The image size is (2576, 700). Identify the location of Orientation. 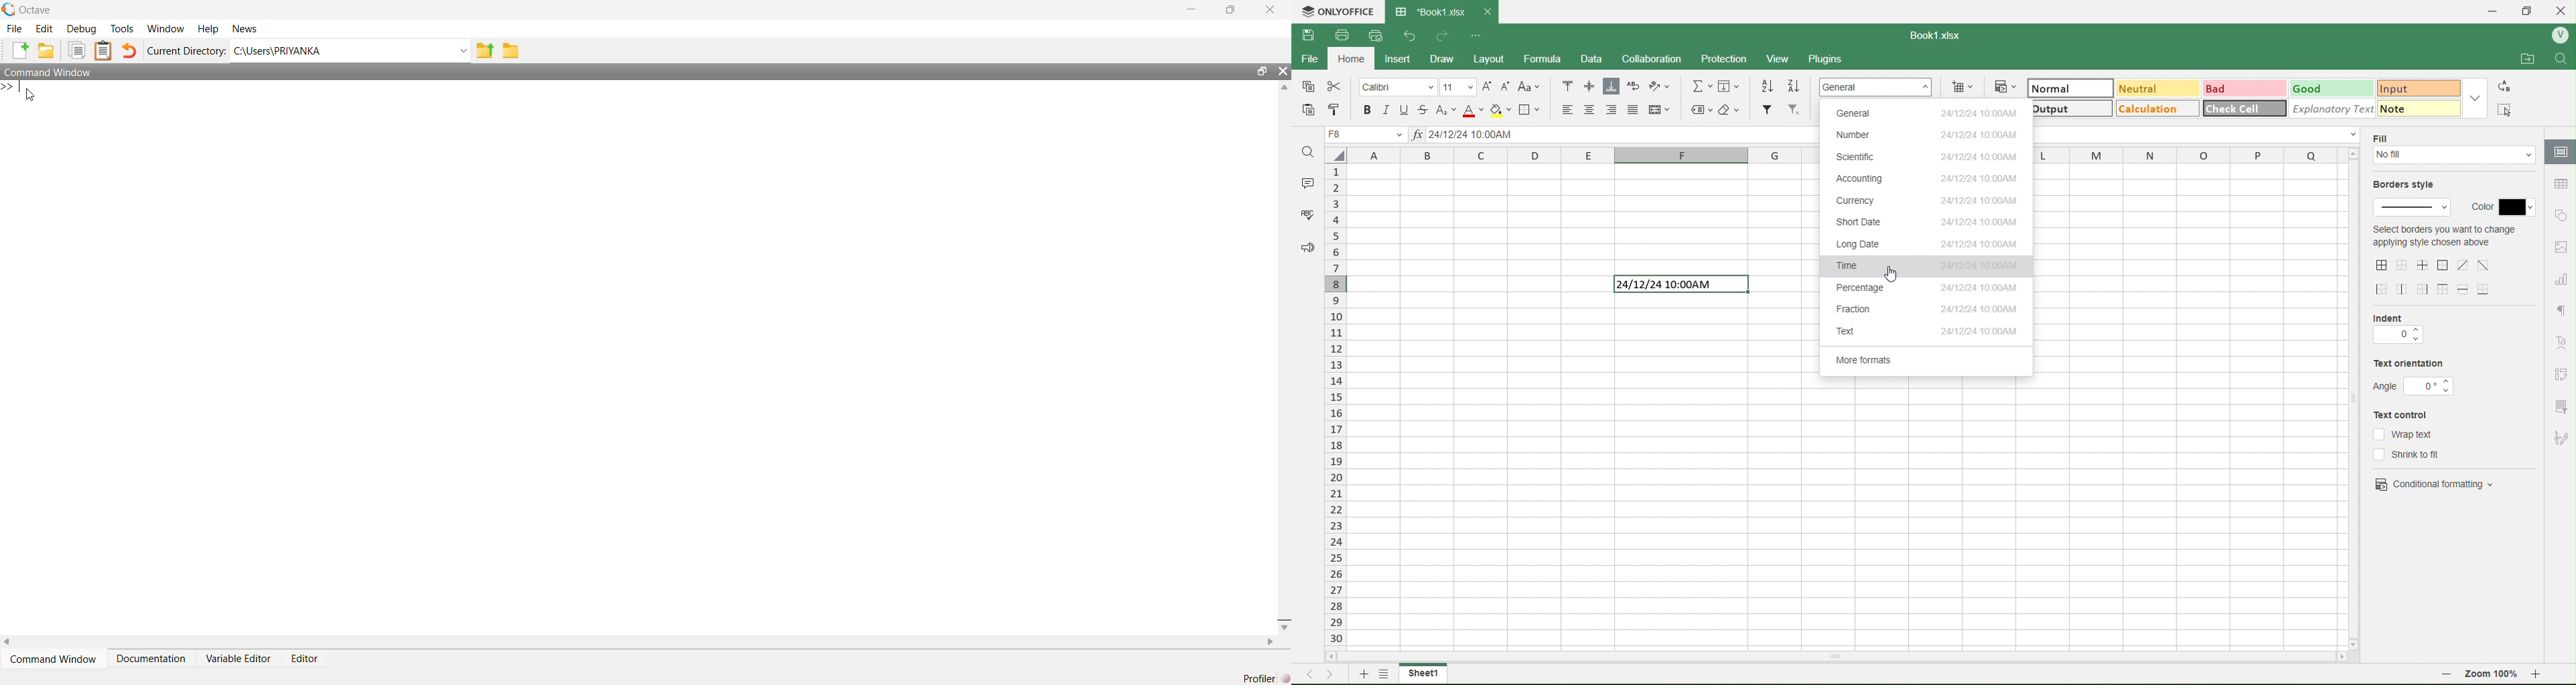
(1665, 87).